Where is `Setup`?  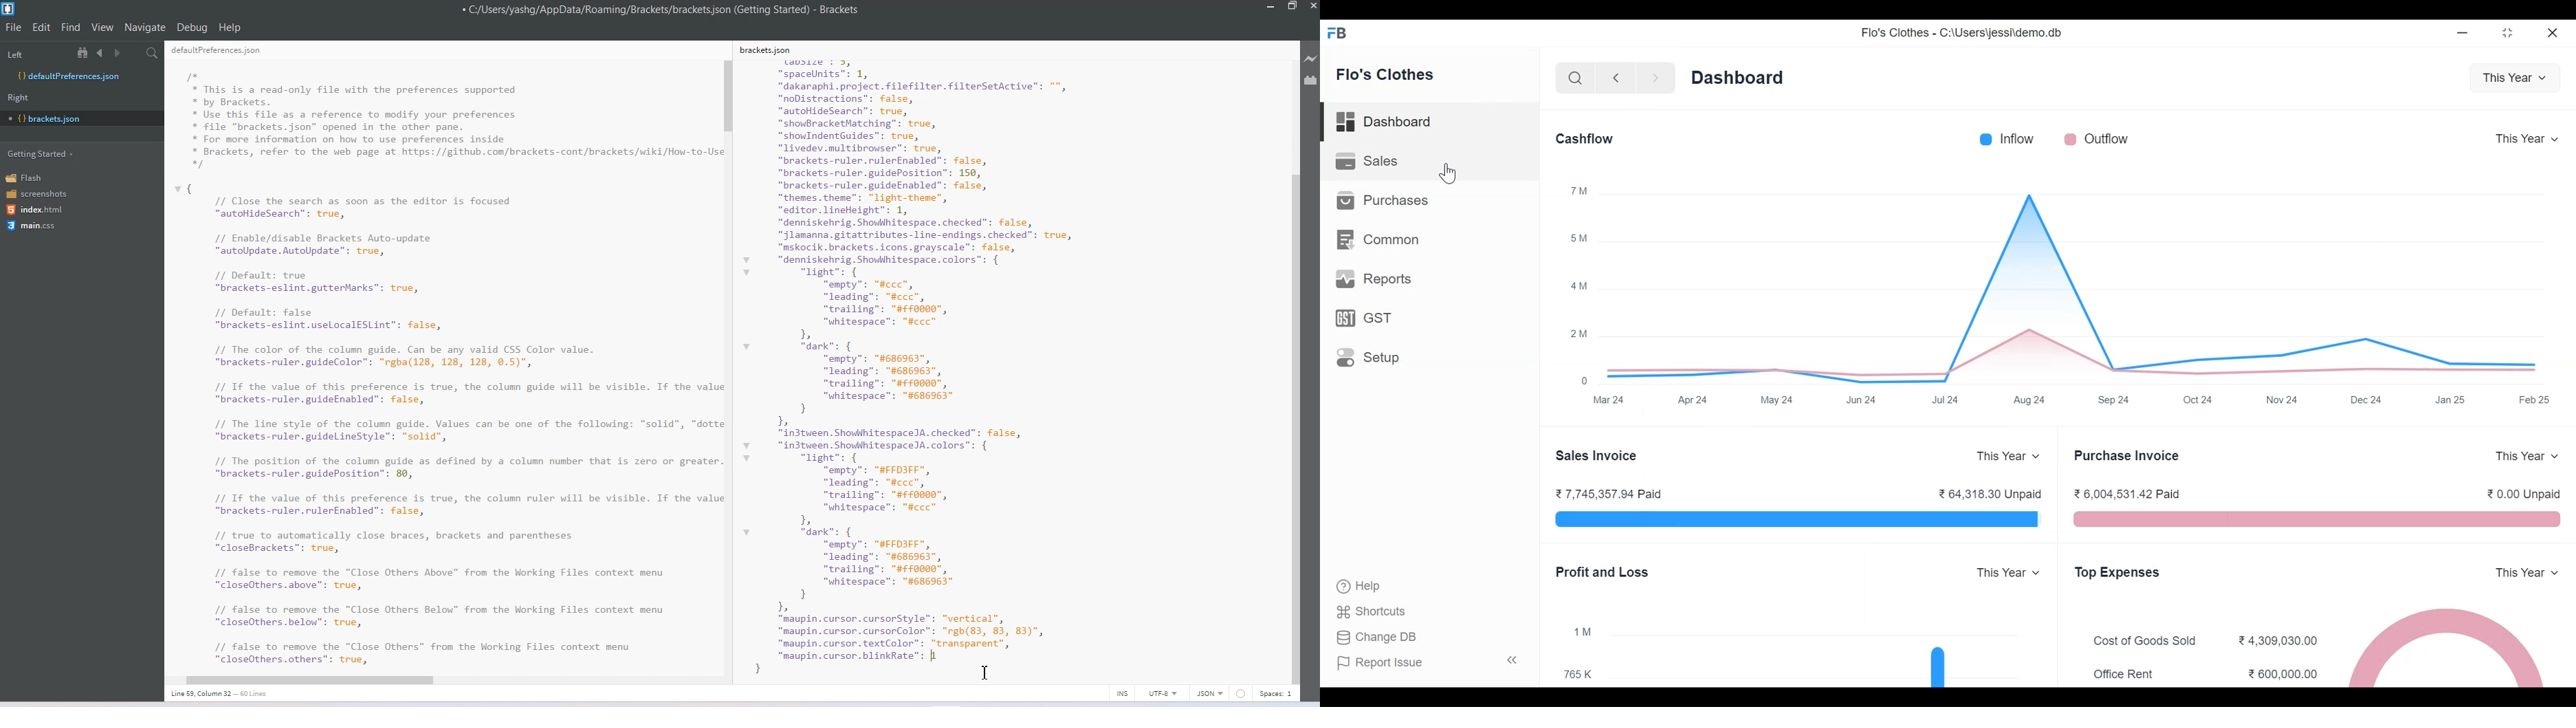
Setup is located at coordinates (1372, 357).